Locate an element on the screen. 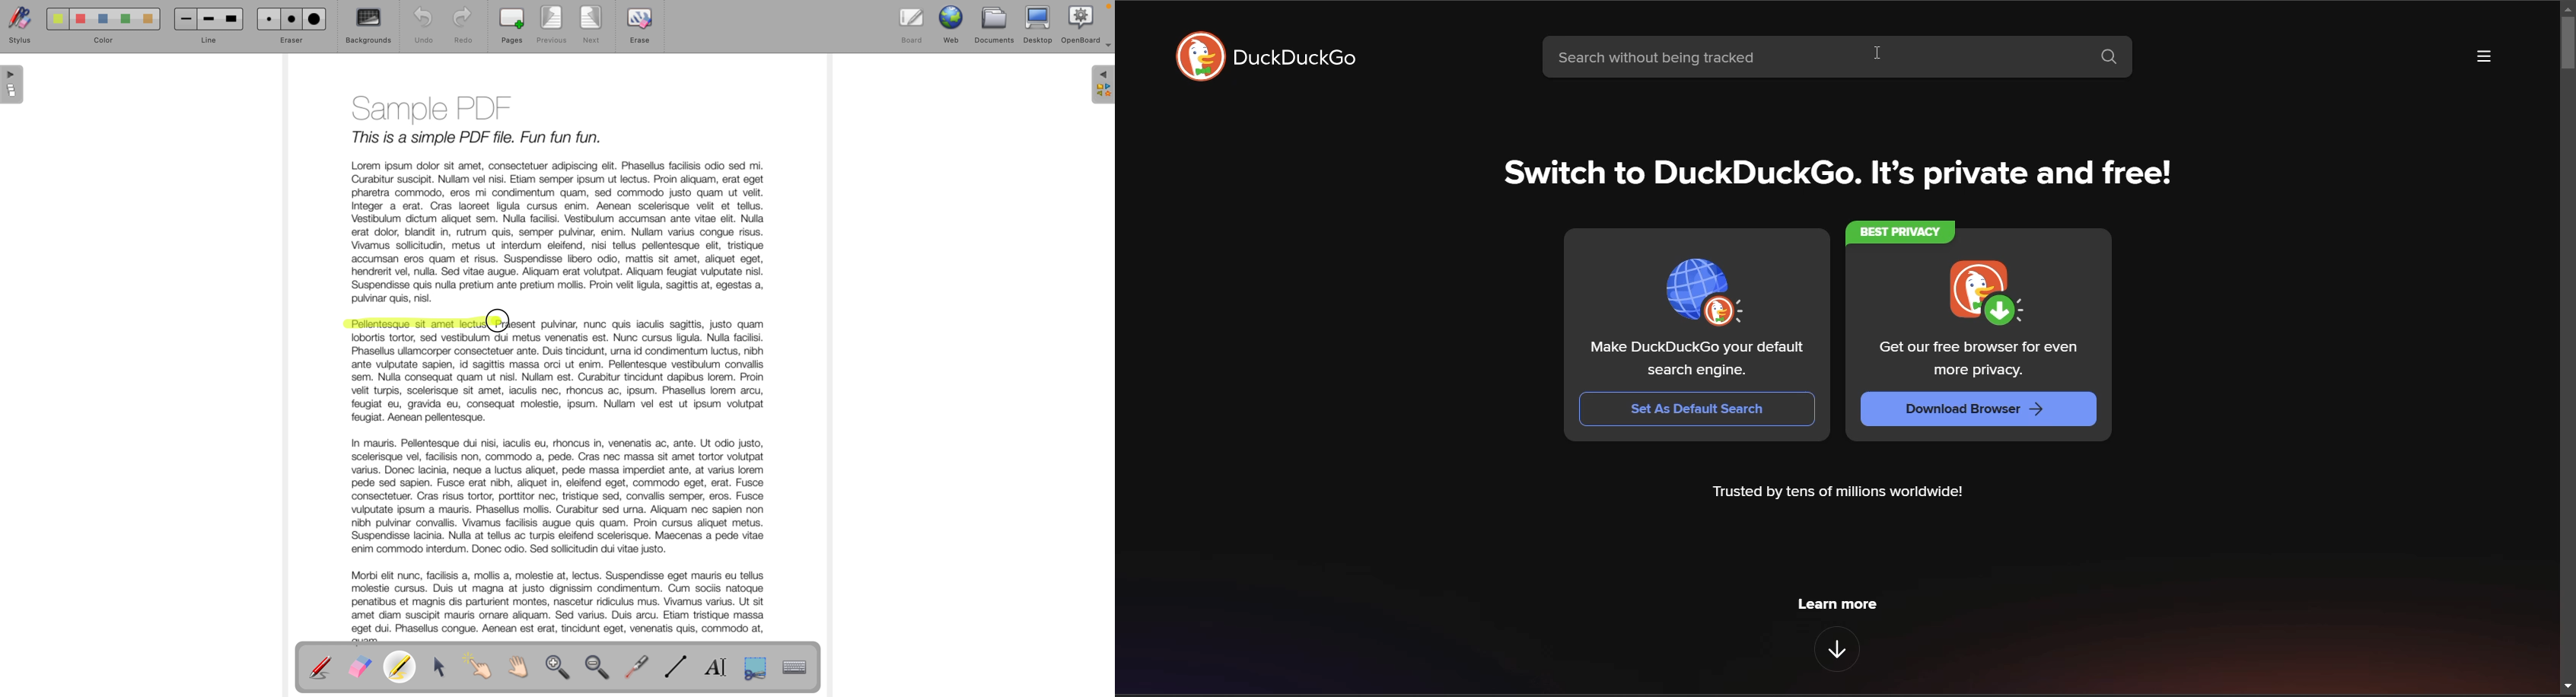  write text is located at coordinates (720, 667).